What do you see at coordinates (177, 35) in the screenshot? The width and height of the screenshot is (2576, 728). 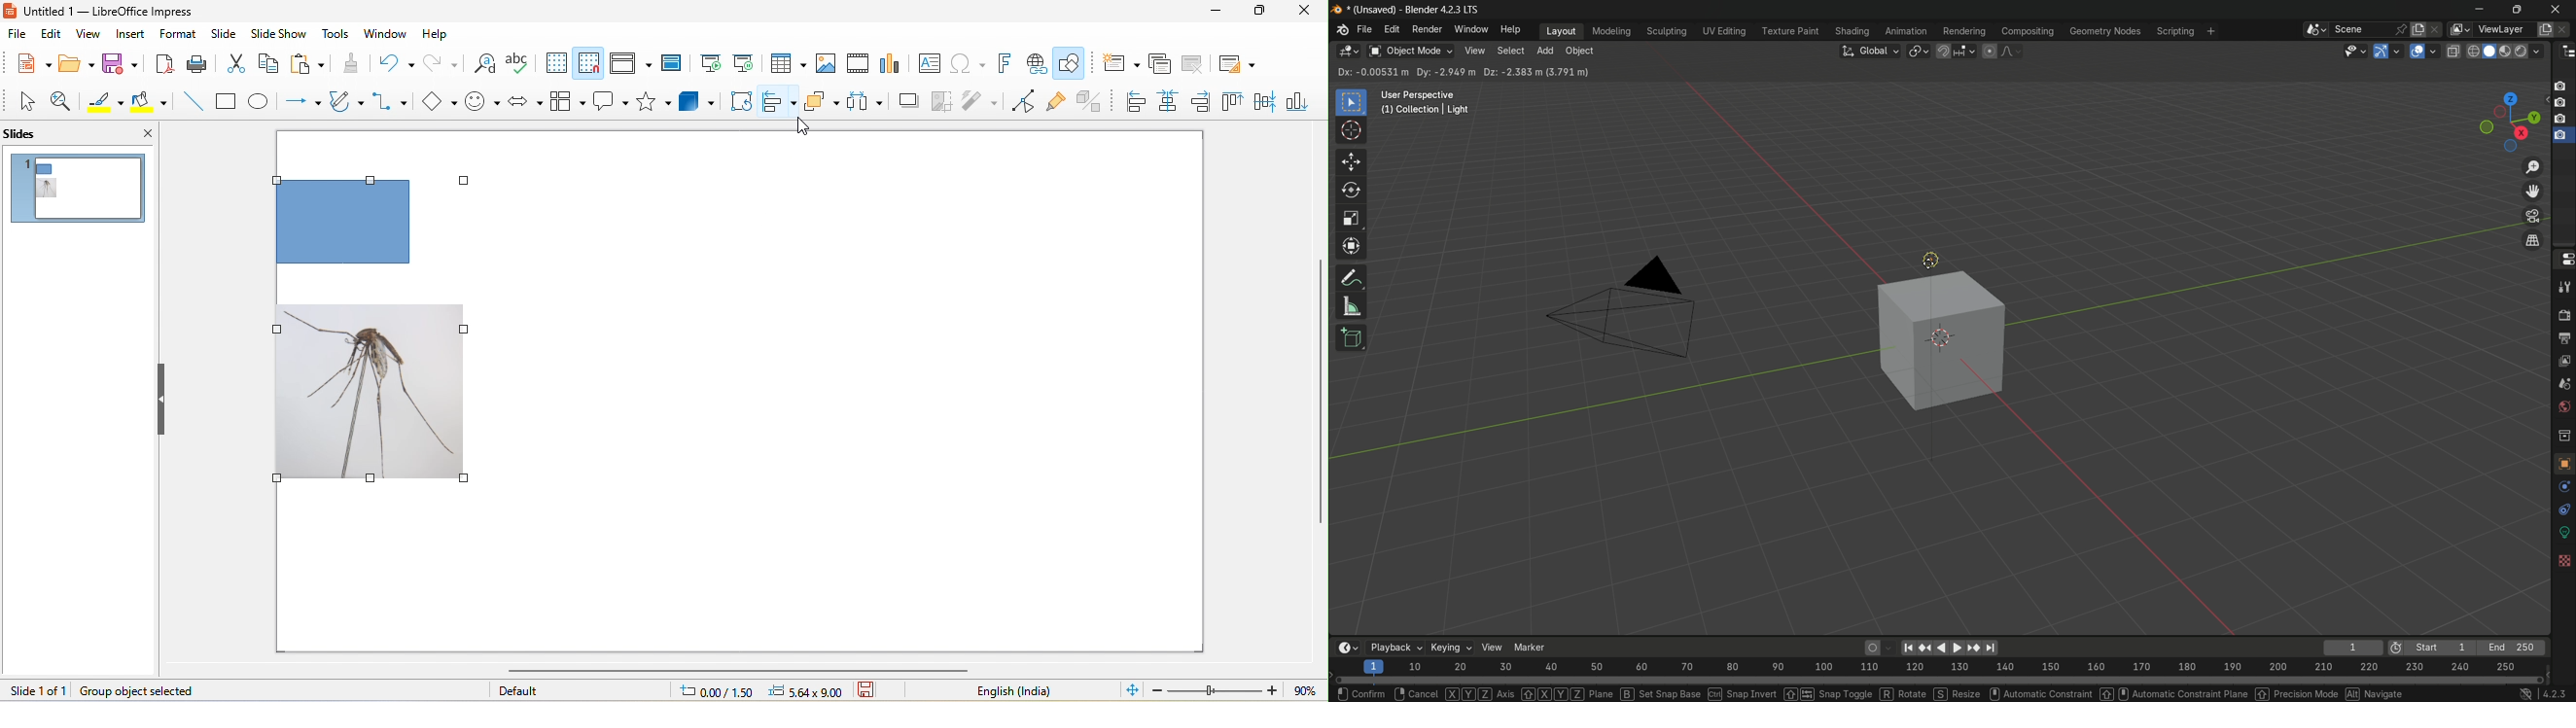 I see `format` at bounding box center [177, 35].